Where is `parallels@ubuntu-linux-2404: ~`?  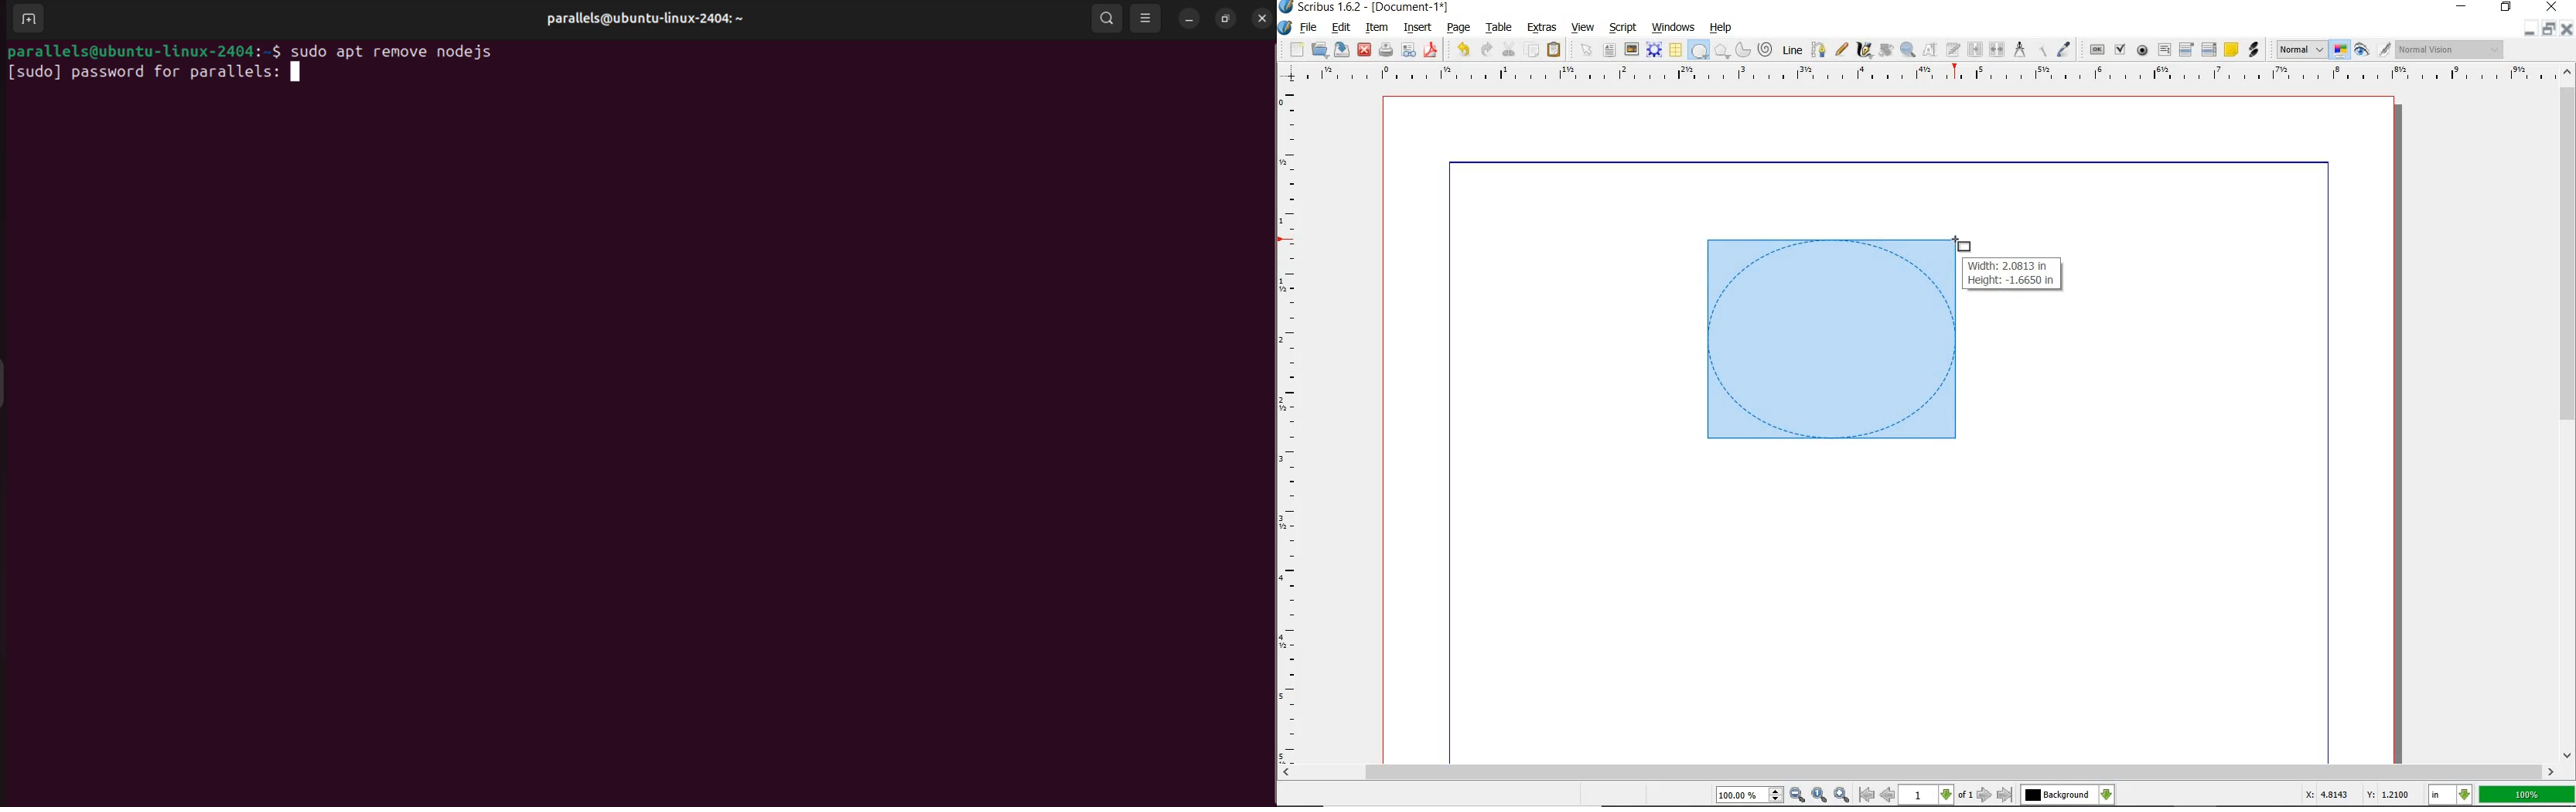
parallels@ubuntu-linux-2404: ~ is located at coordinates (643, 18).